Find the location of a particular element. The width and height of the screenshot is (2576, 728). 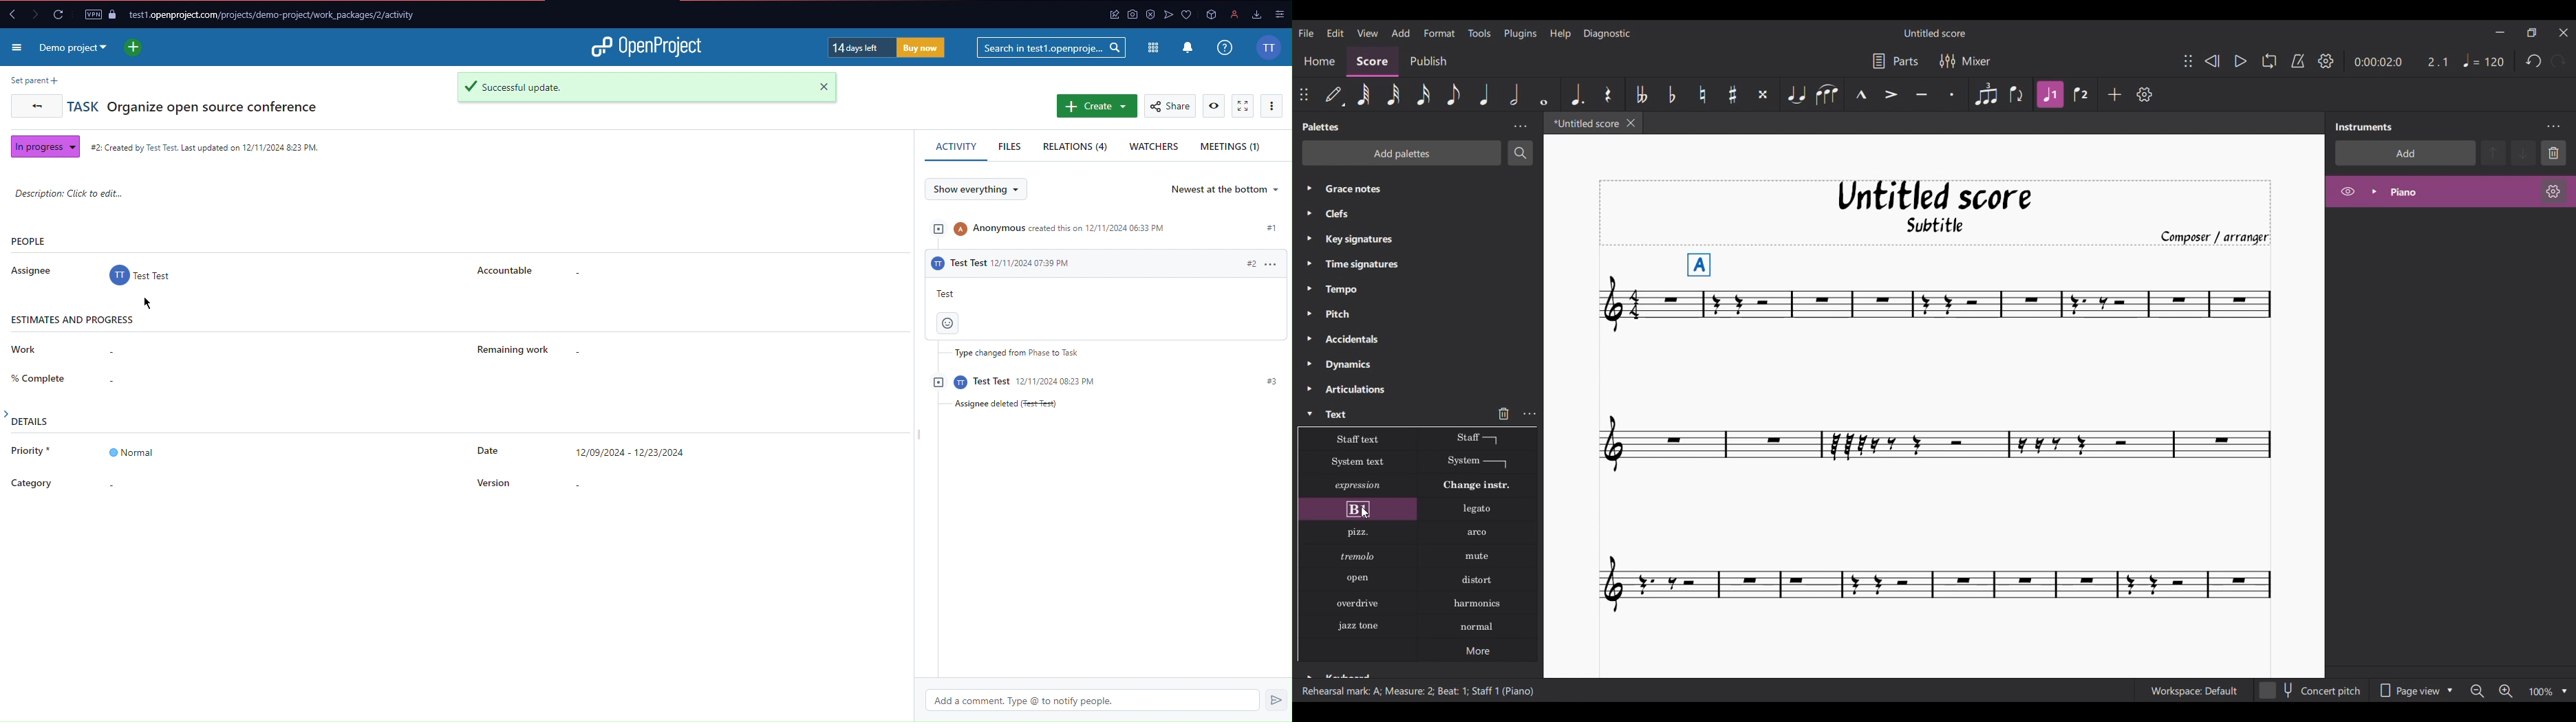

Change position of toolbar attached is located at coordinates (2188, 61).